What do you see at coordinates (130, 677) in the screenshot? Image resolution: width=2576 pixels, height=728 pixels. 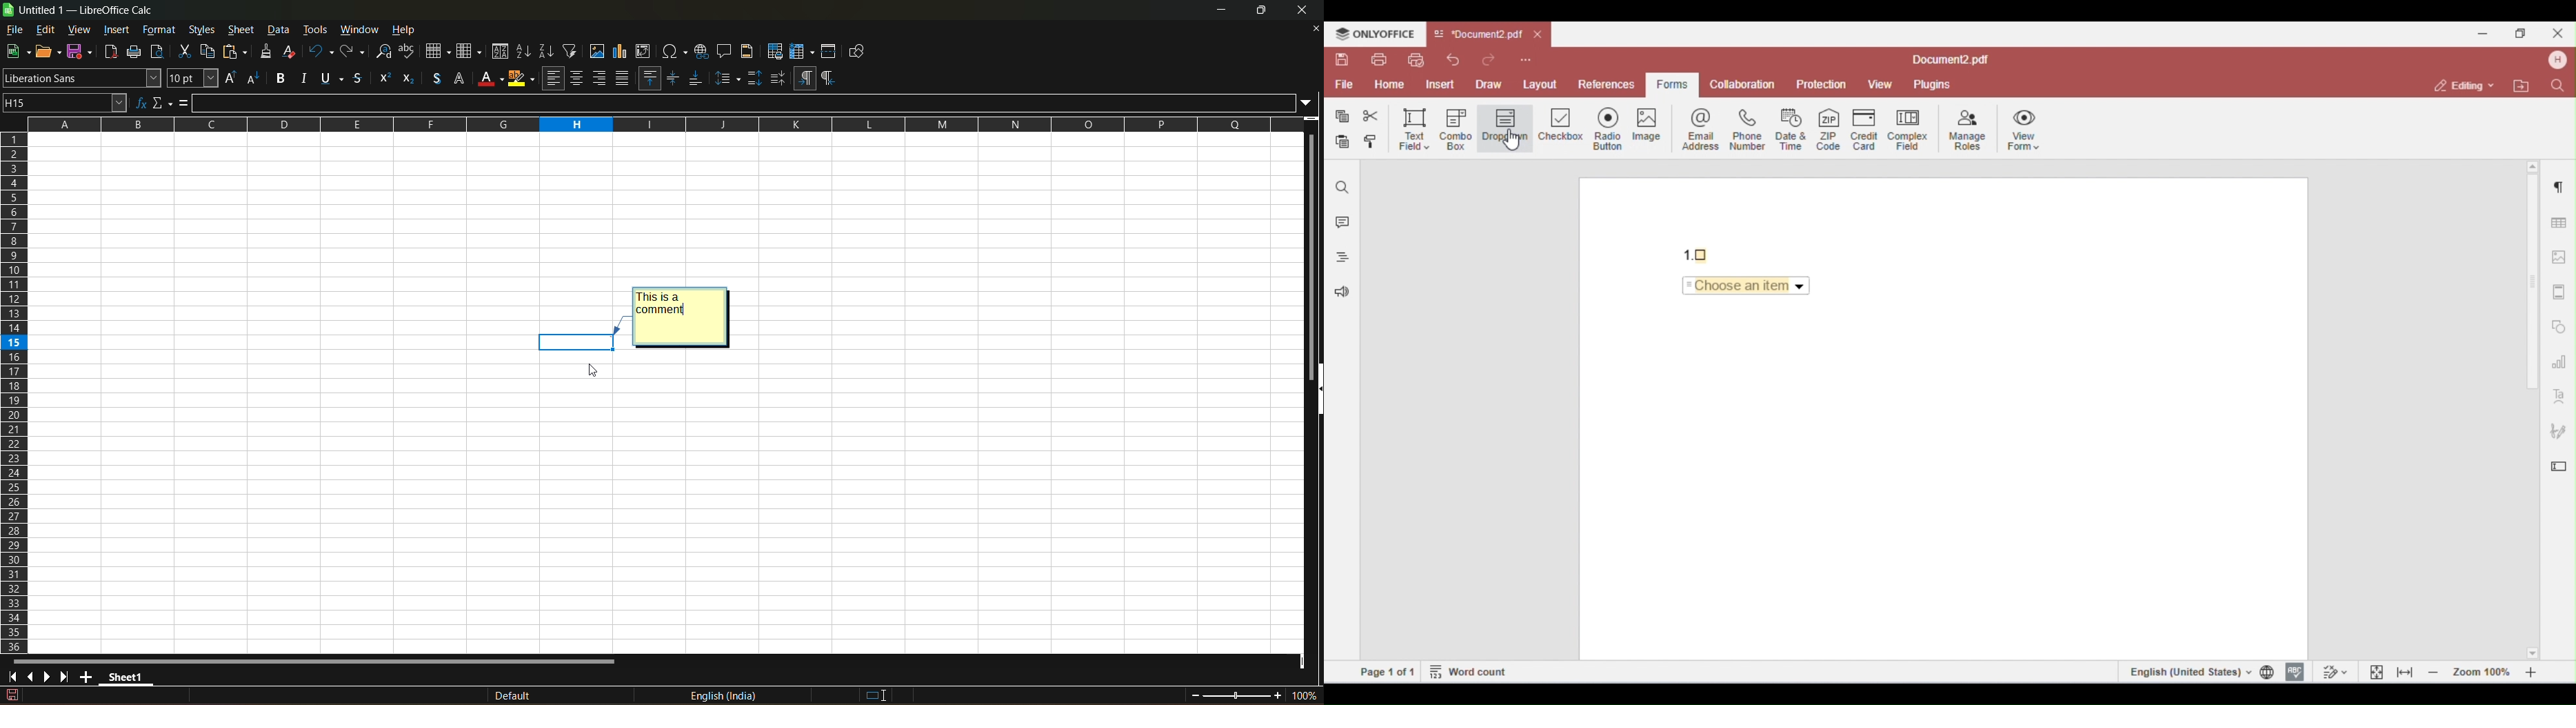 I see `sheet 1` at bounding box center [130, 677].